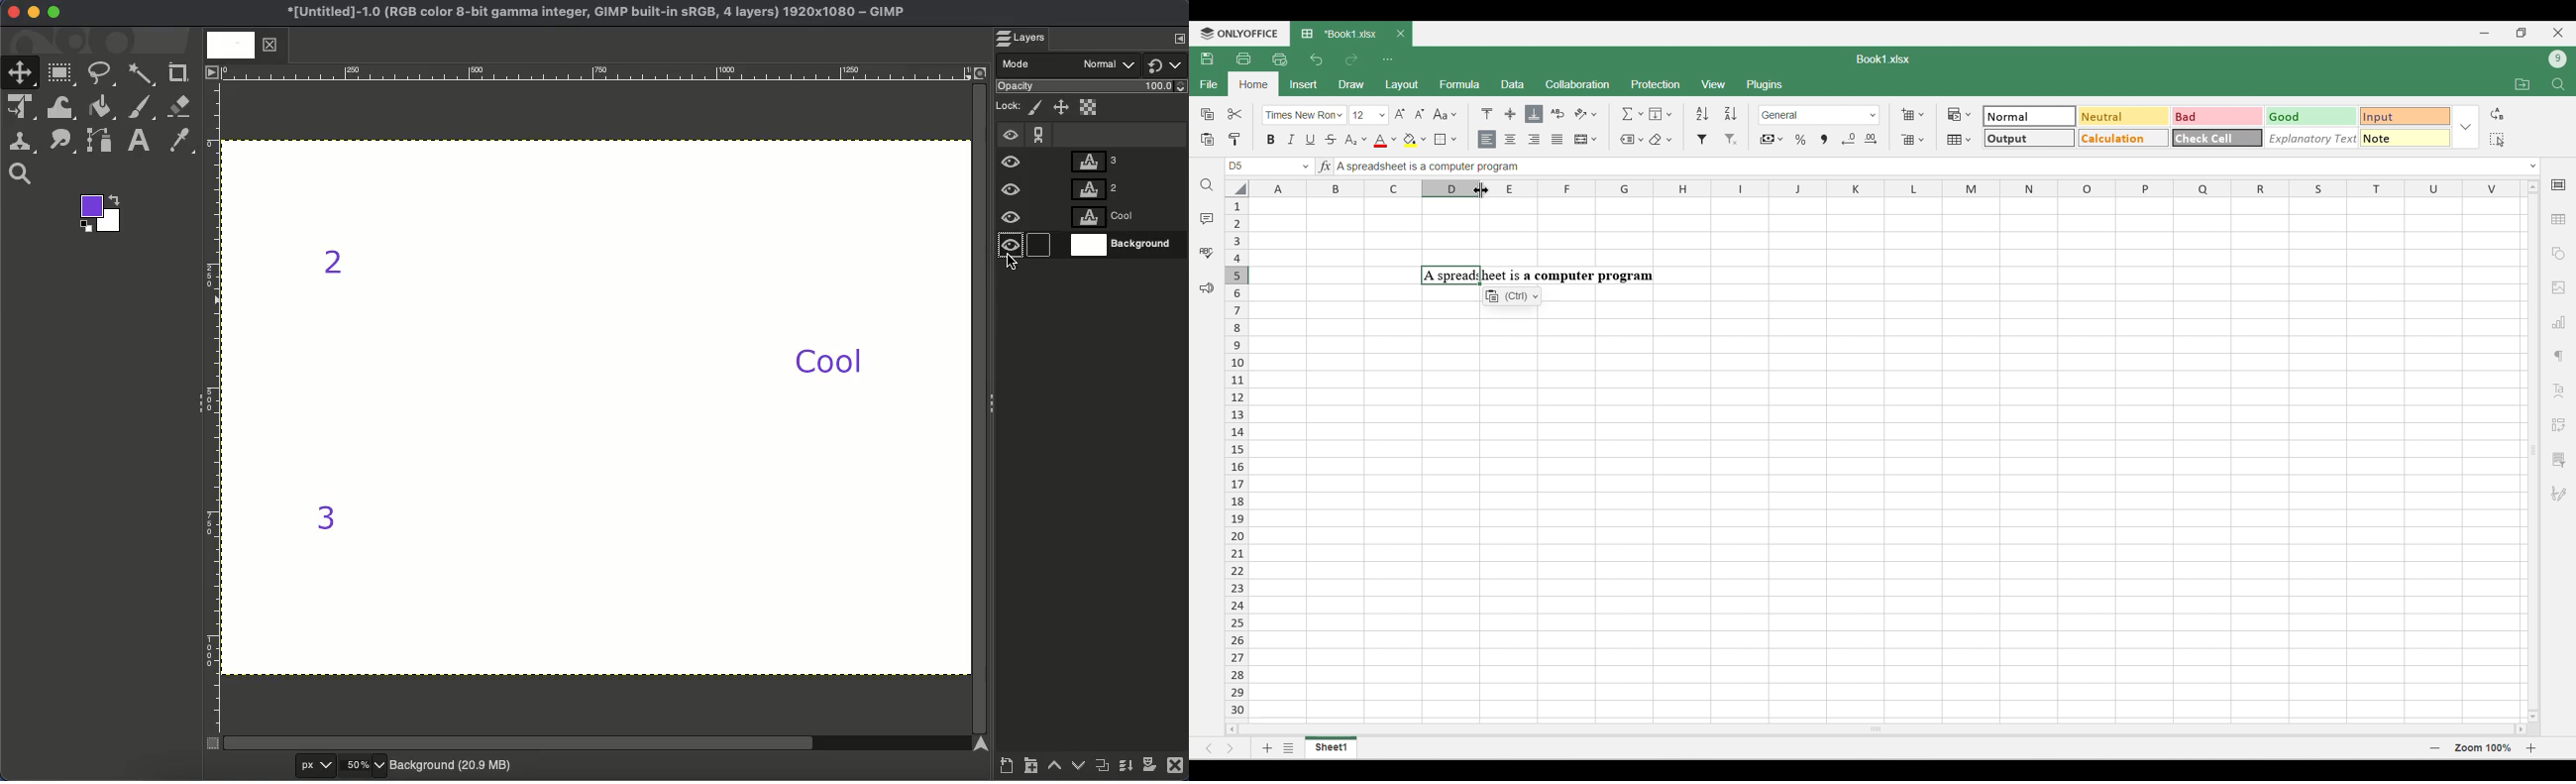  Describe the element at coordinates (2535, 450) in the screenshot. I see `Vertical slide bar` at that location.